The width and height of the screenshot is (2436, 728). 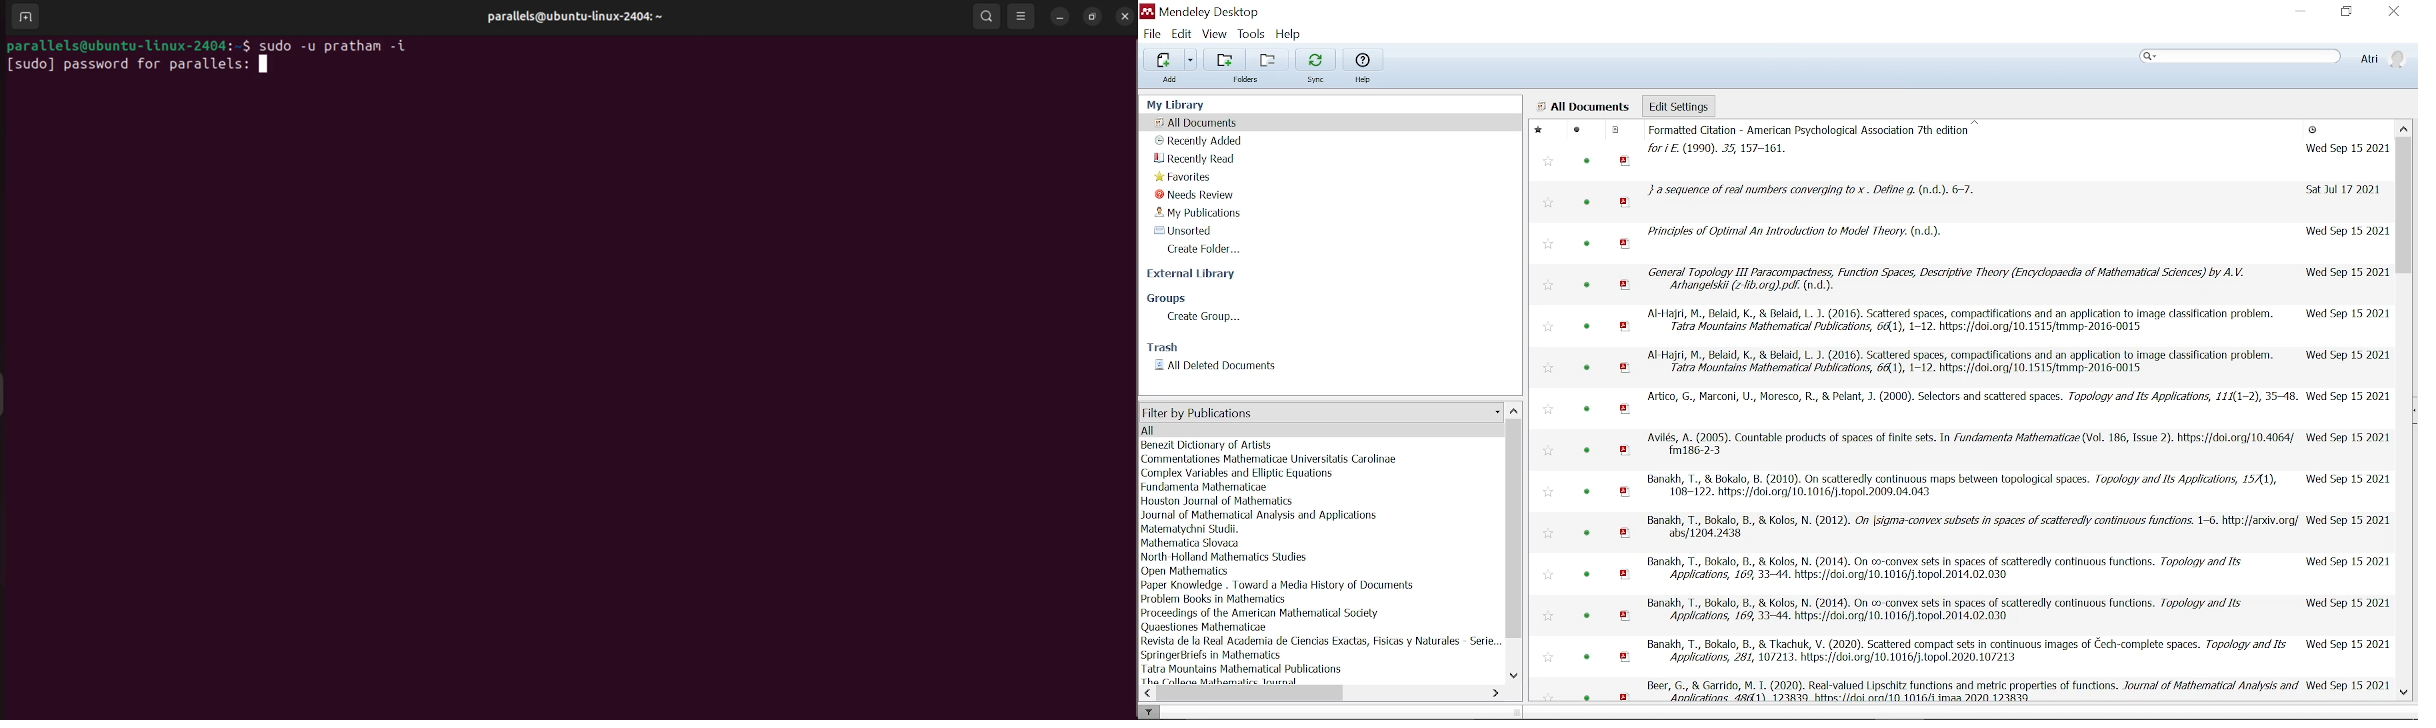 I want to click on , so click(x=1150, y=693).